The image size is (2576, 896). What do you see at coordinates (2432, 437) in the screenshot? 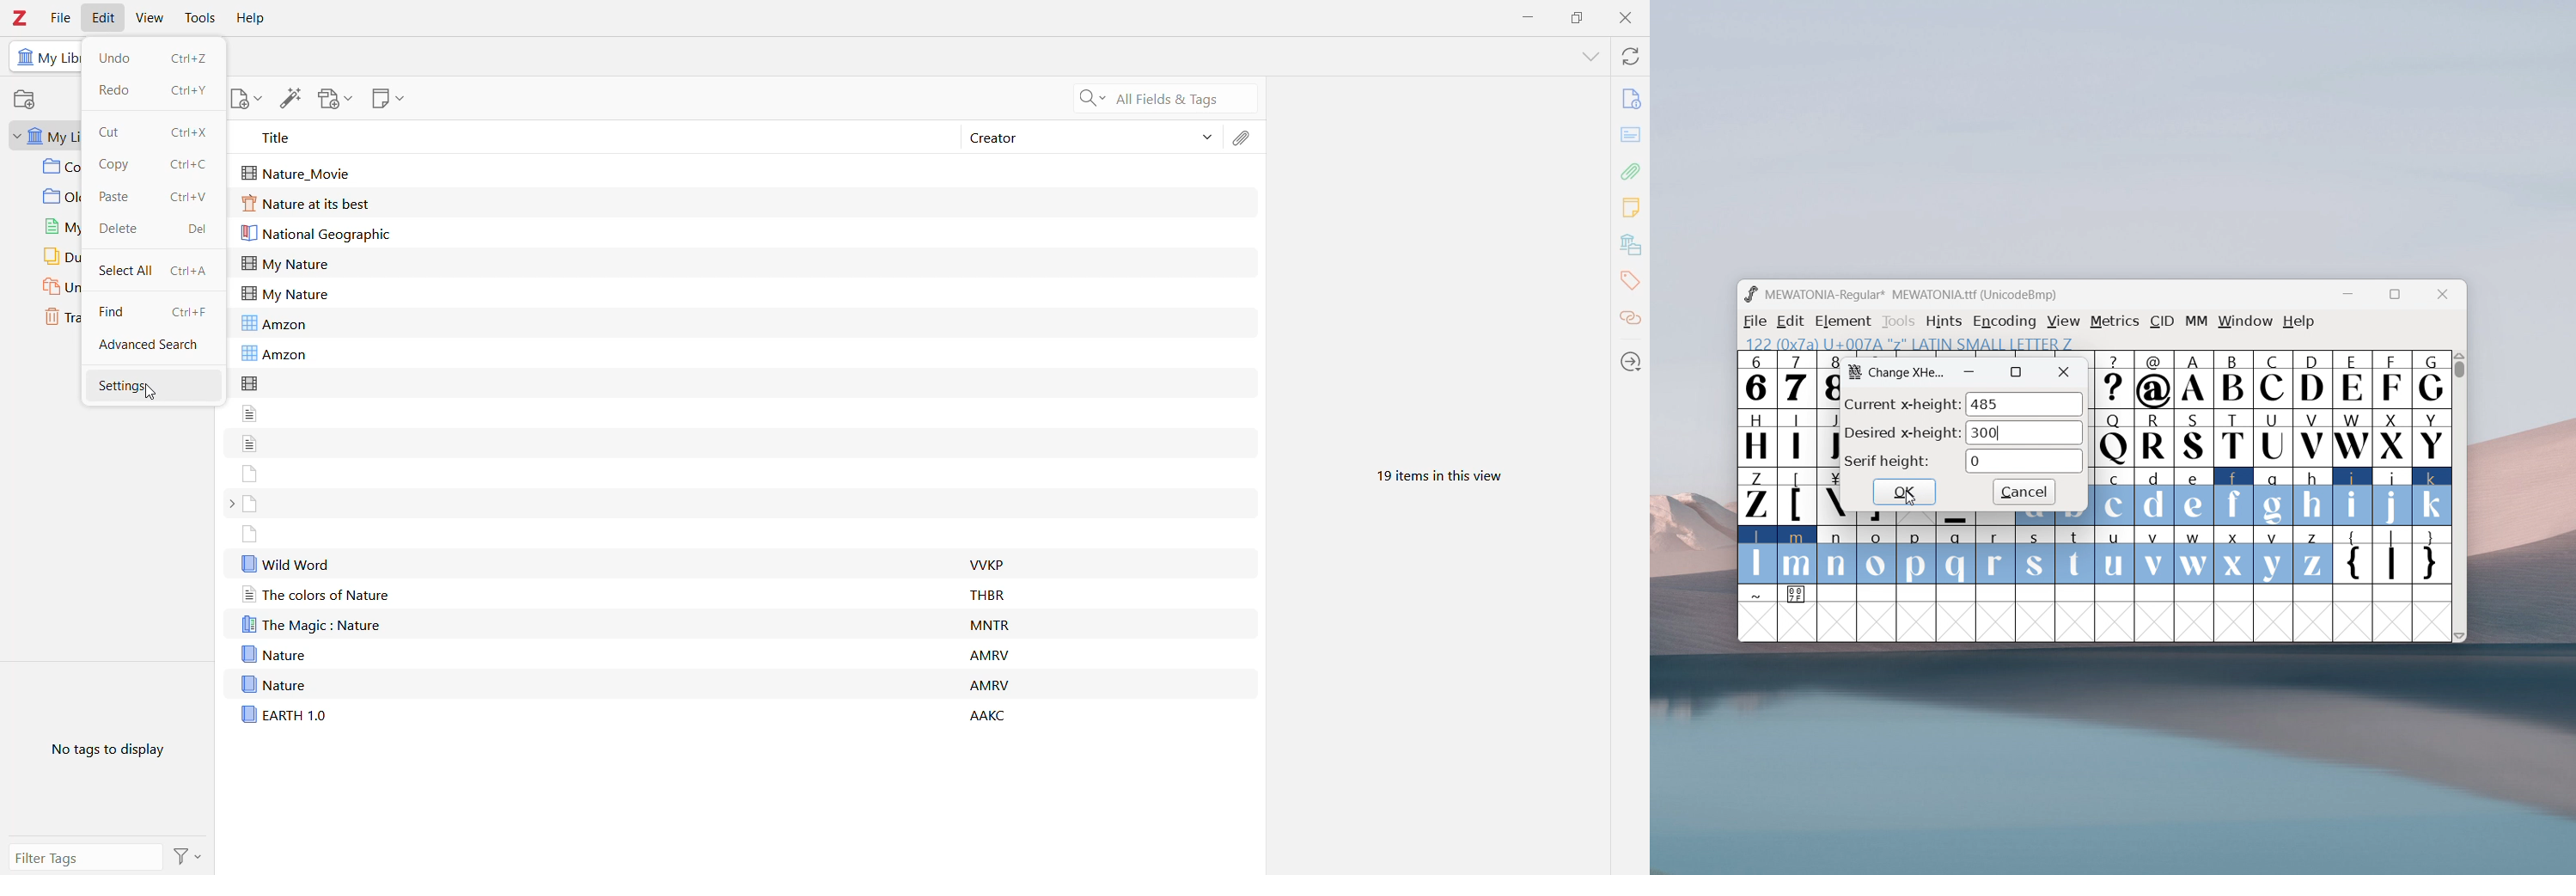
I see `Y` at bounding box center [2432, 437].